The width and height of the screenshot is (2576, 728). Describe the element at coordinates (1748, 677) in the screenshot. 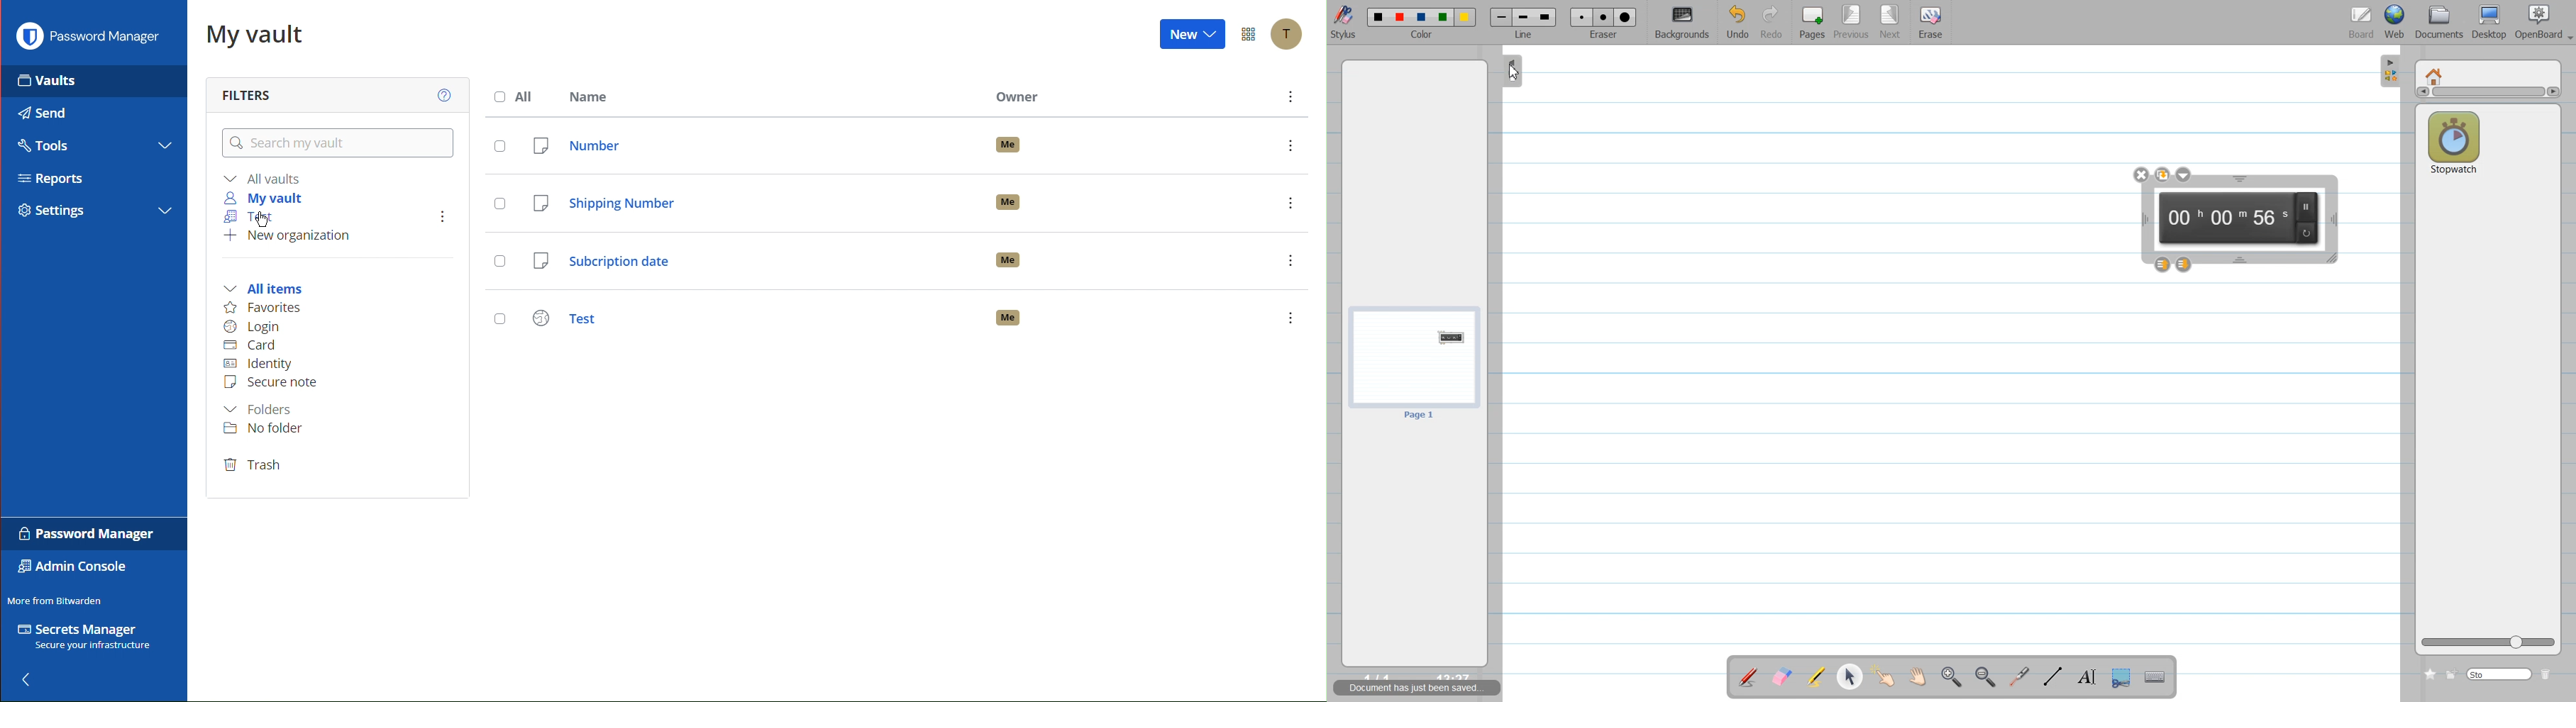

I see `Annotate a Document ` at that location.